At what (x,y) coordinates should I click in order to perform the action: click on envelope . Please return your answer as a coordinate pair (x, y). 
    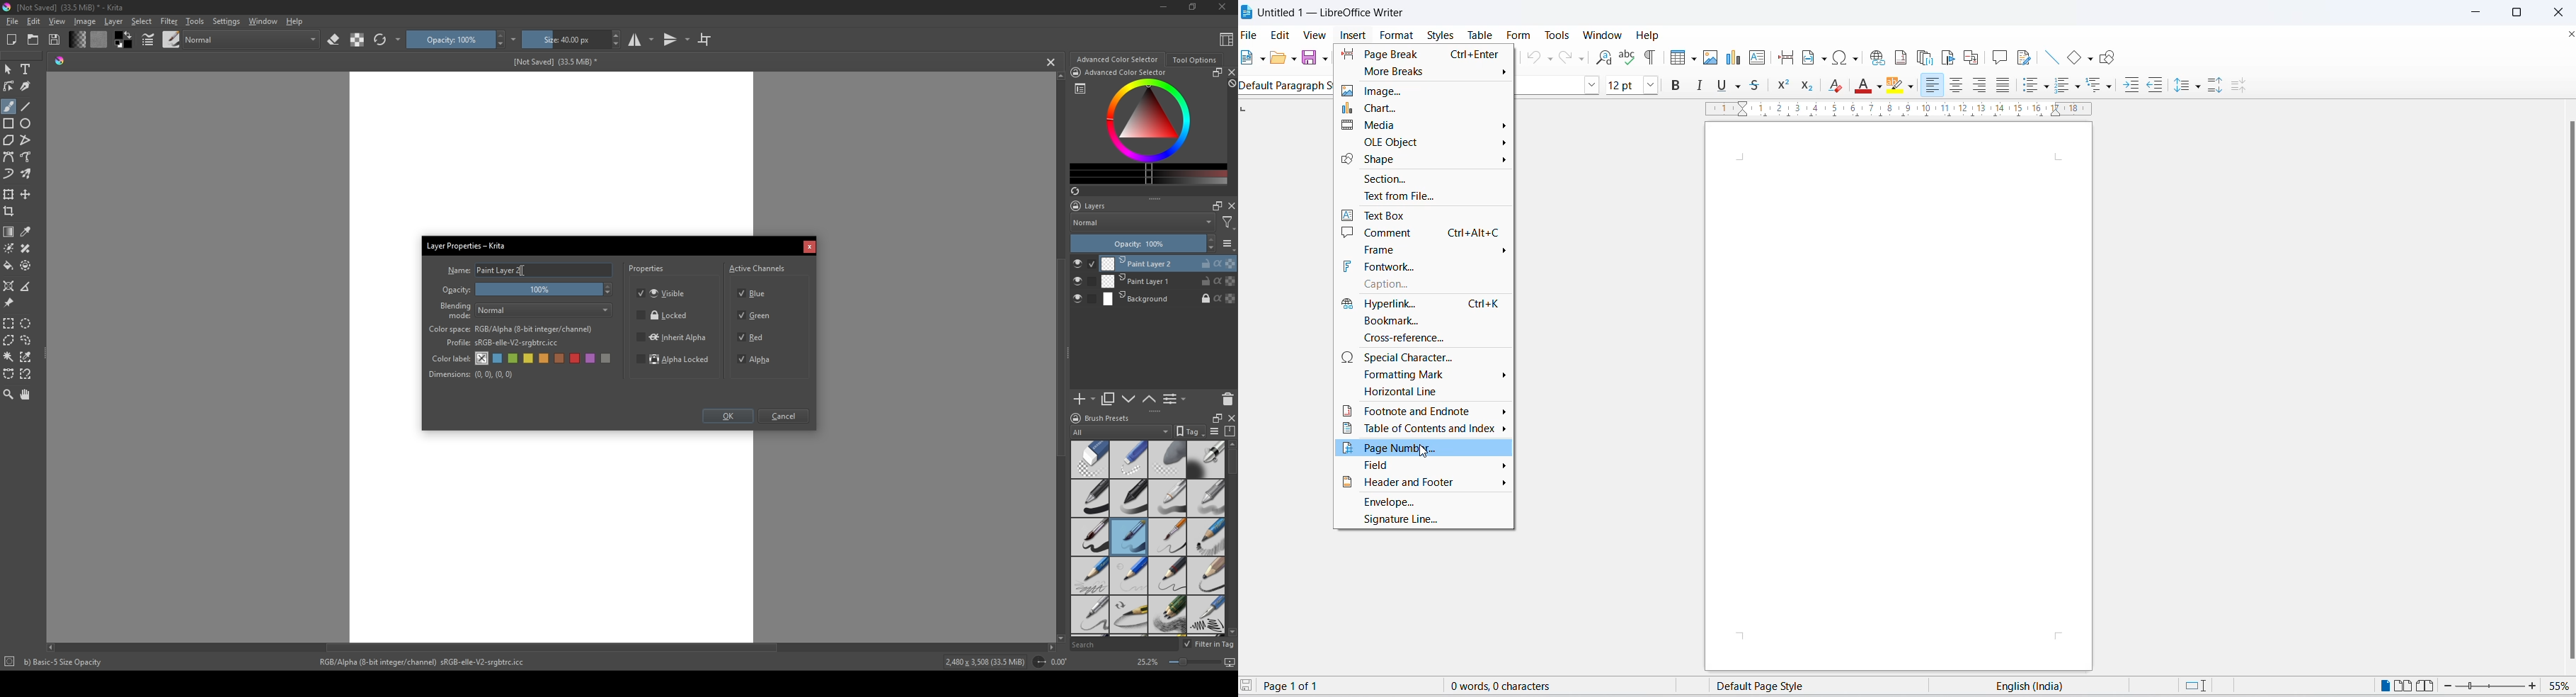
    Looking at the image, I should click on (1421, 502).